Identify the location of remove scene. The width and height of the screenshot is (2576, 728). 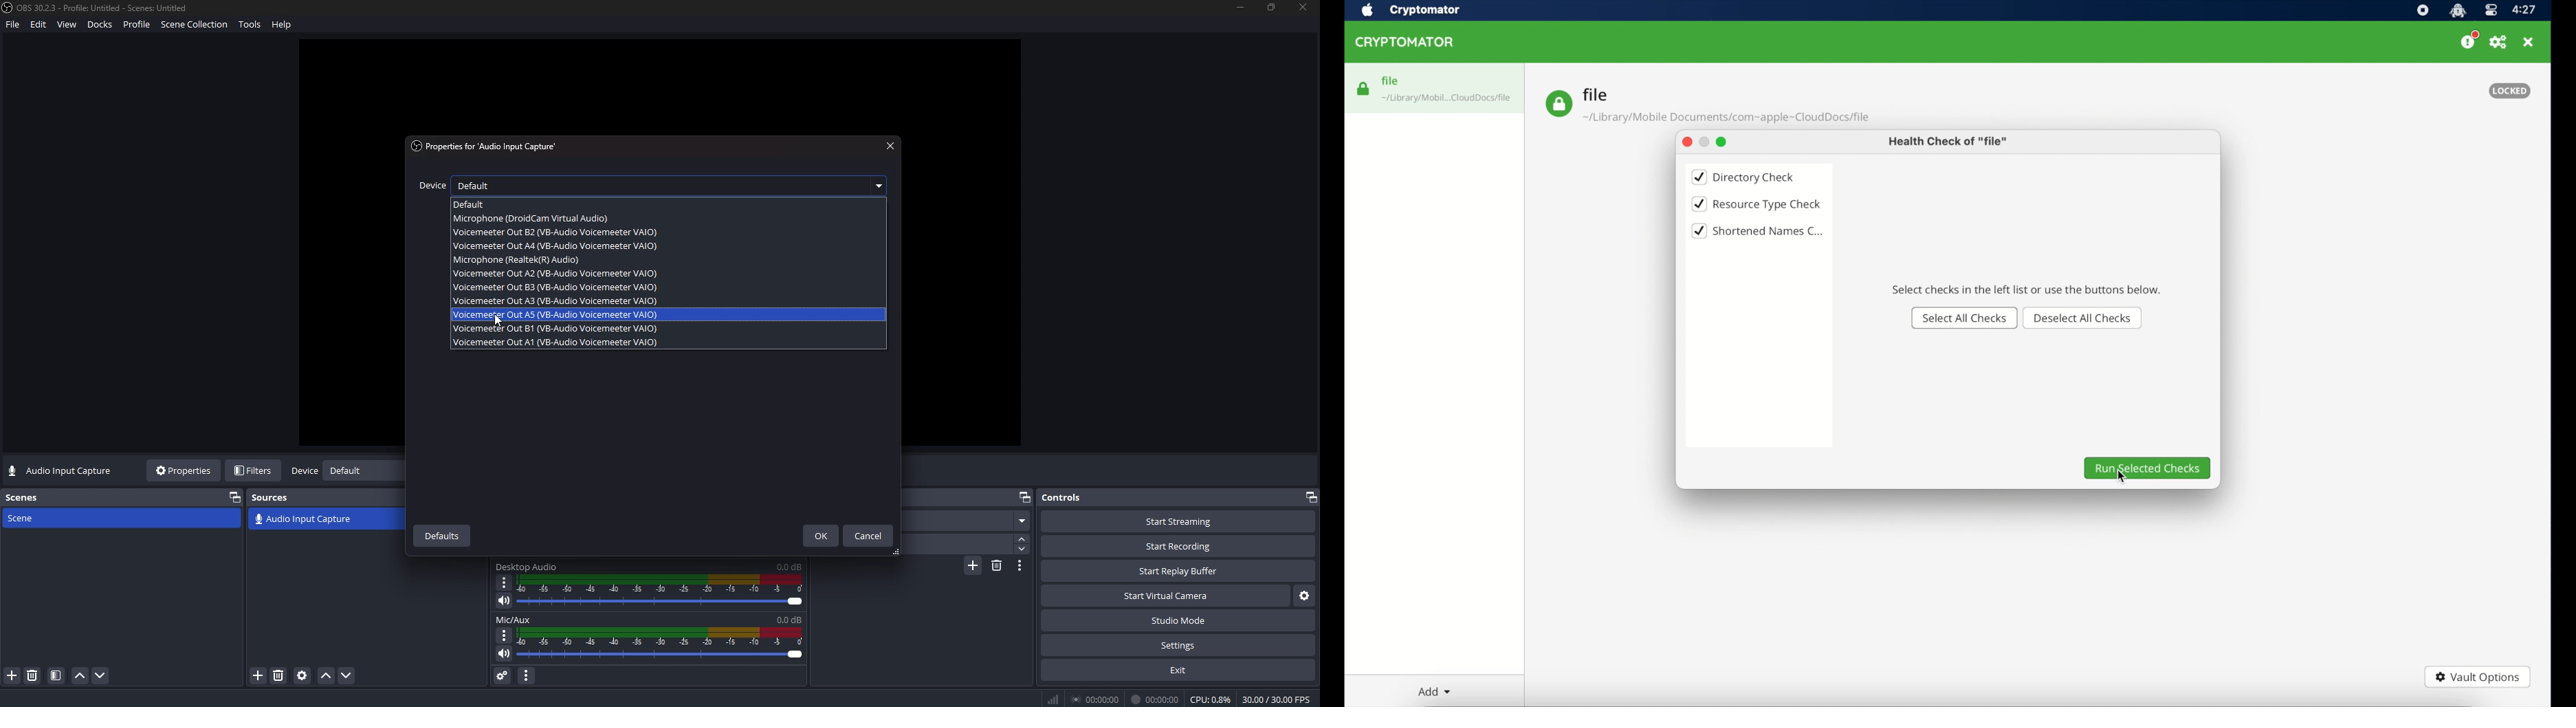
(32, 675).